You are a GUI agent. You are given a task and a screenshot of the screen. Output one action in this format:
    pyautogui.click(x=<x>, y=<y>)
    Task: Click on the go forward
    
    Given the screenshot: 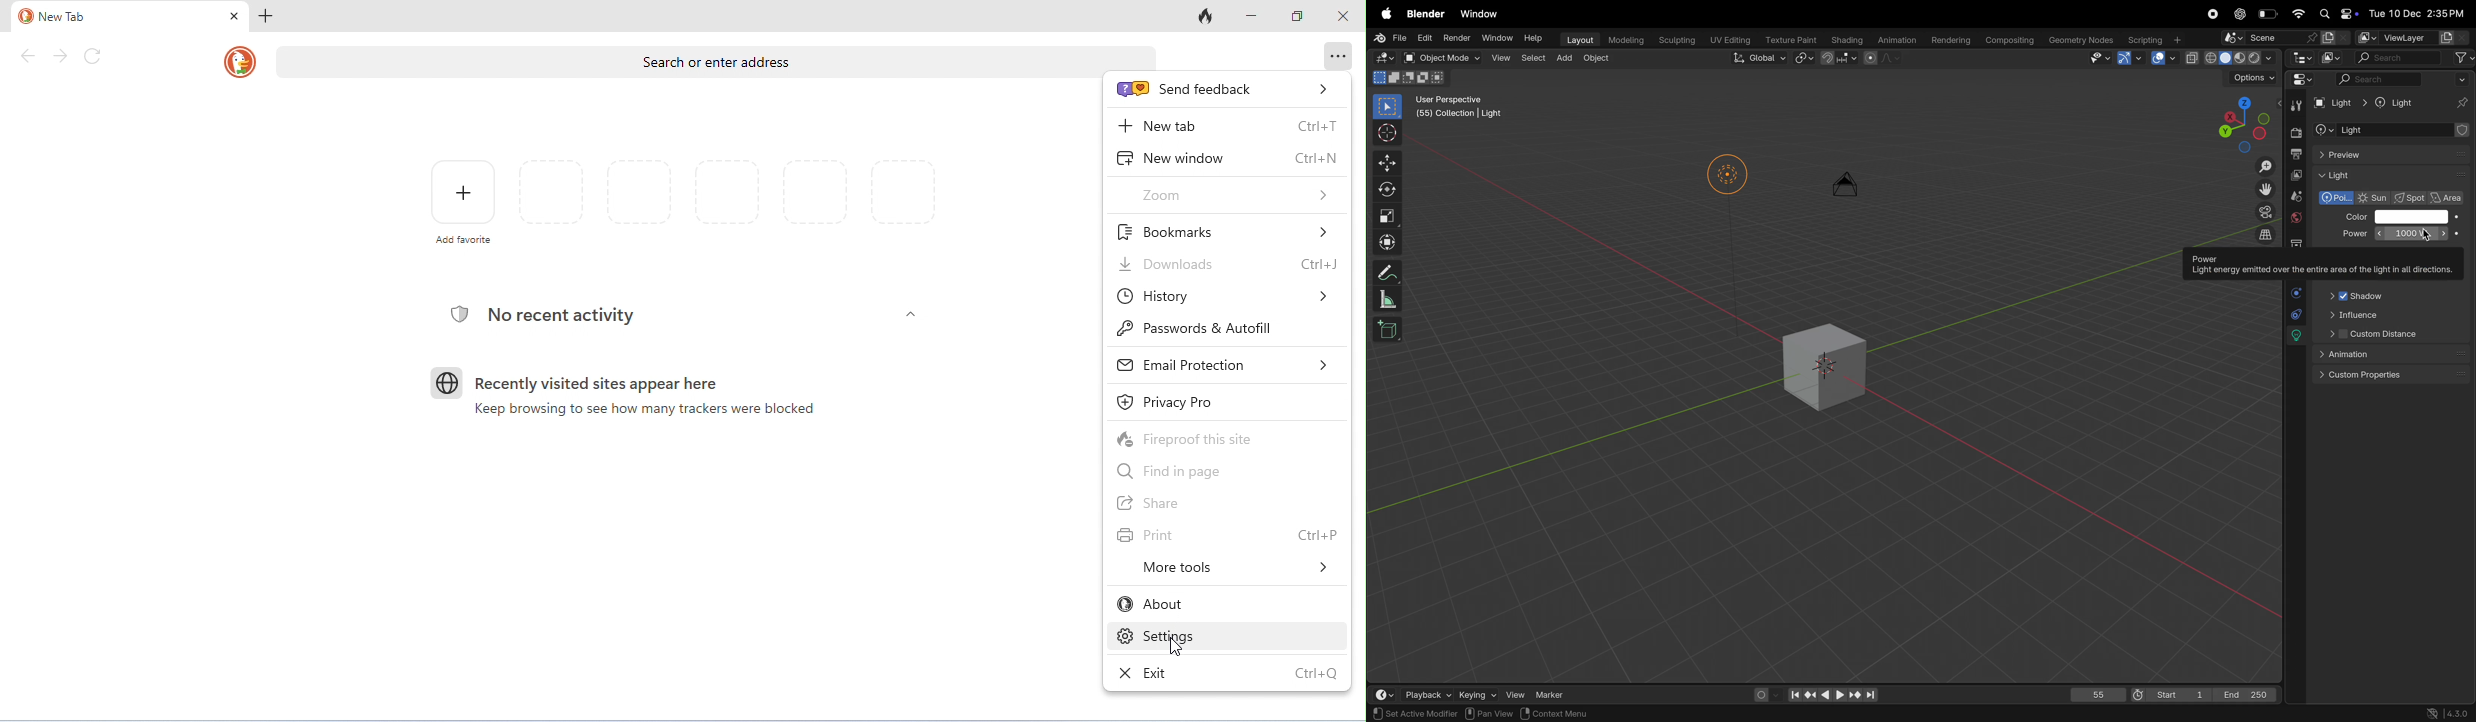 What is the action you would take?
    pyautogui.click(x=60, y=56)
    